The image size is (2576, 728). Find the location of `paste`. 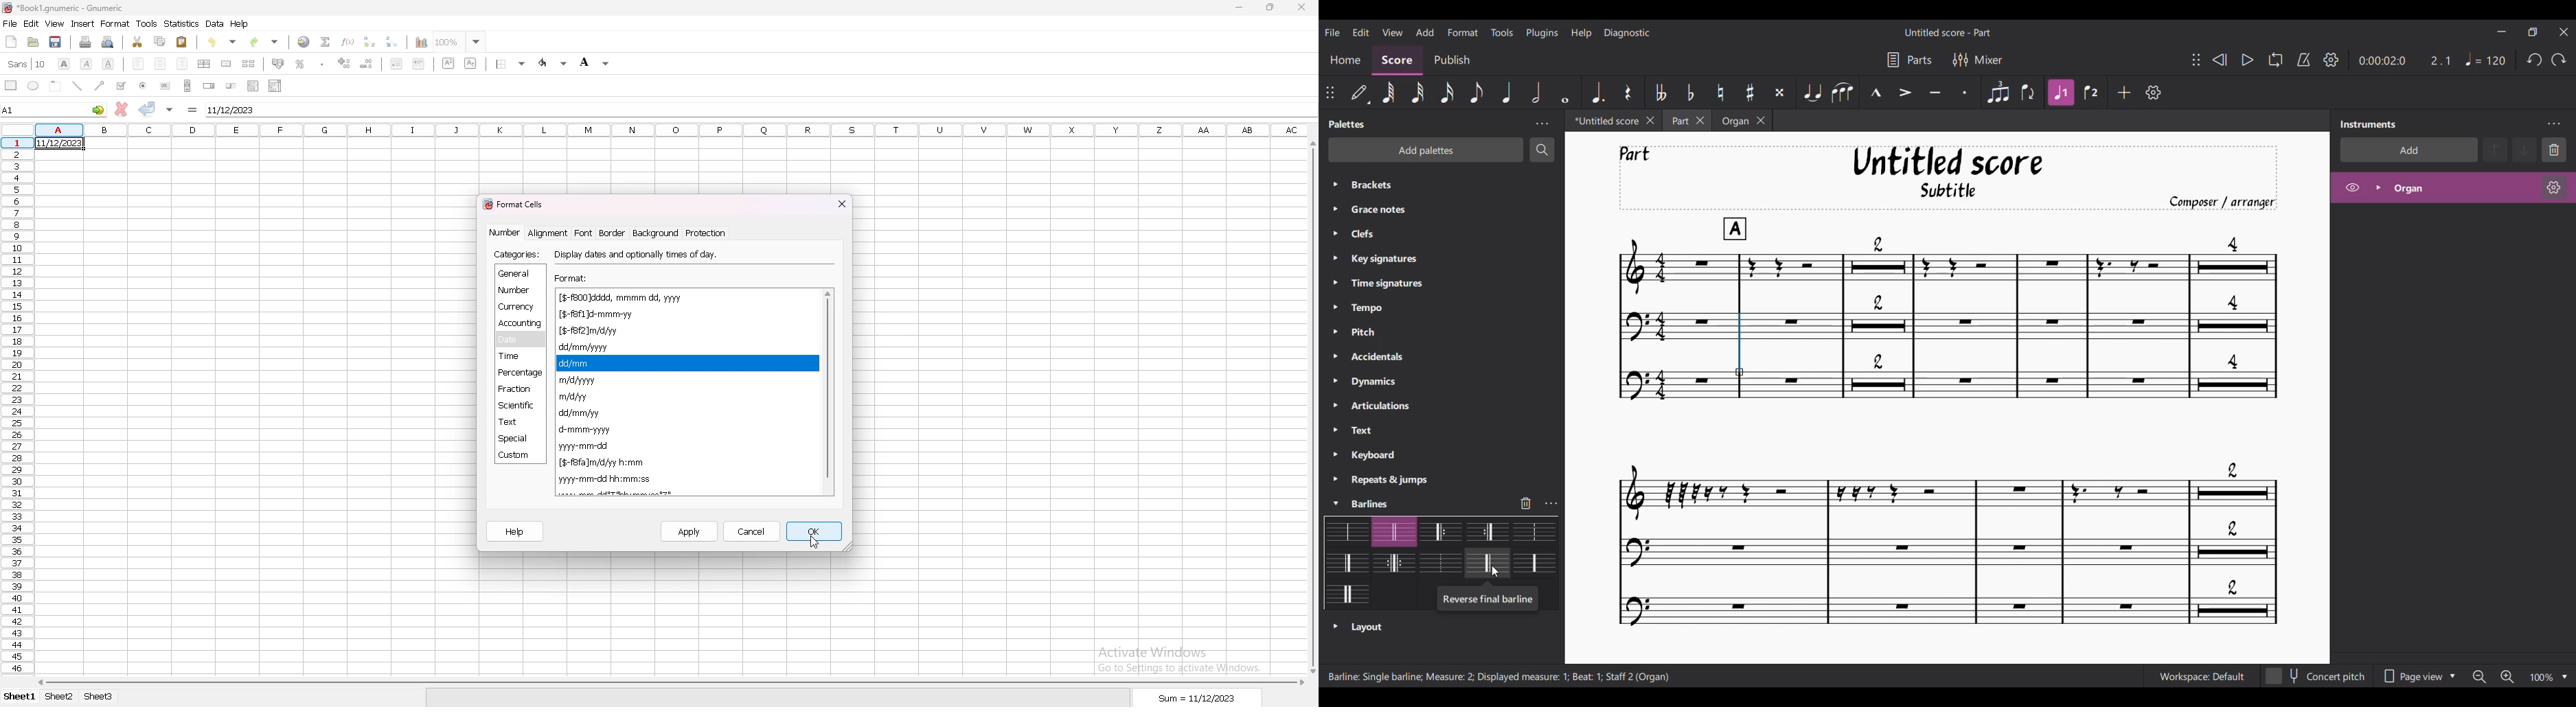

paste is located at coordinates (181, 43).